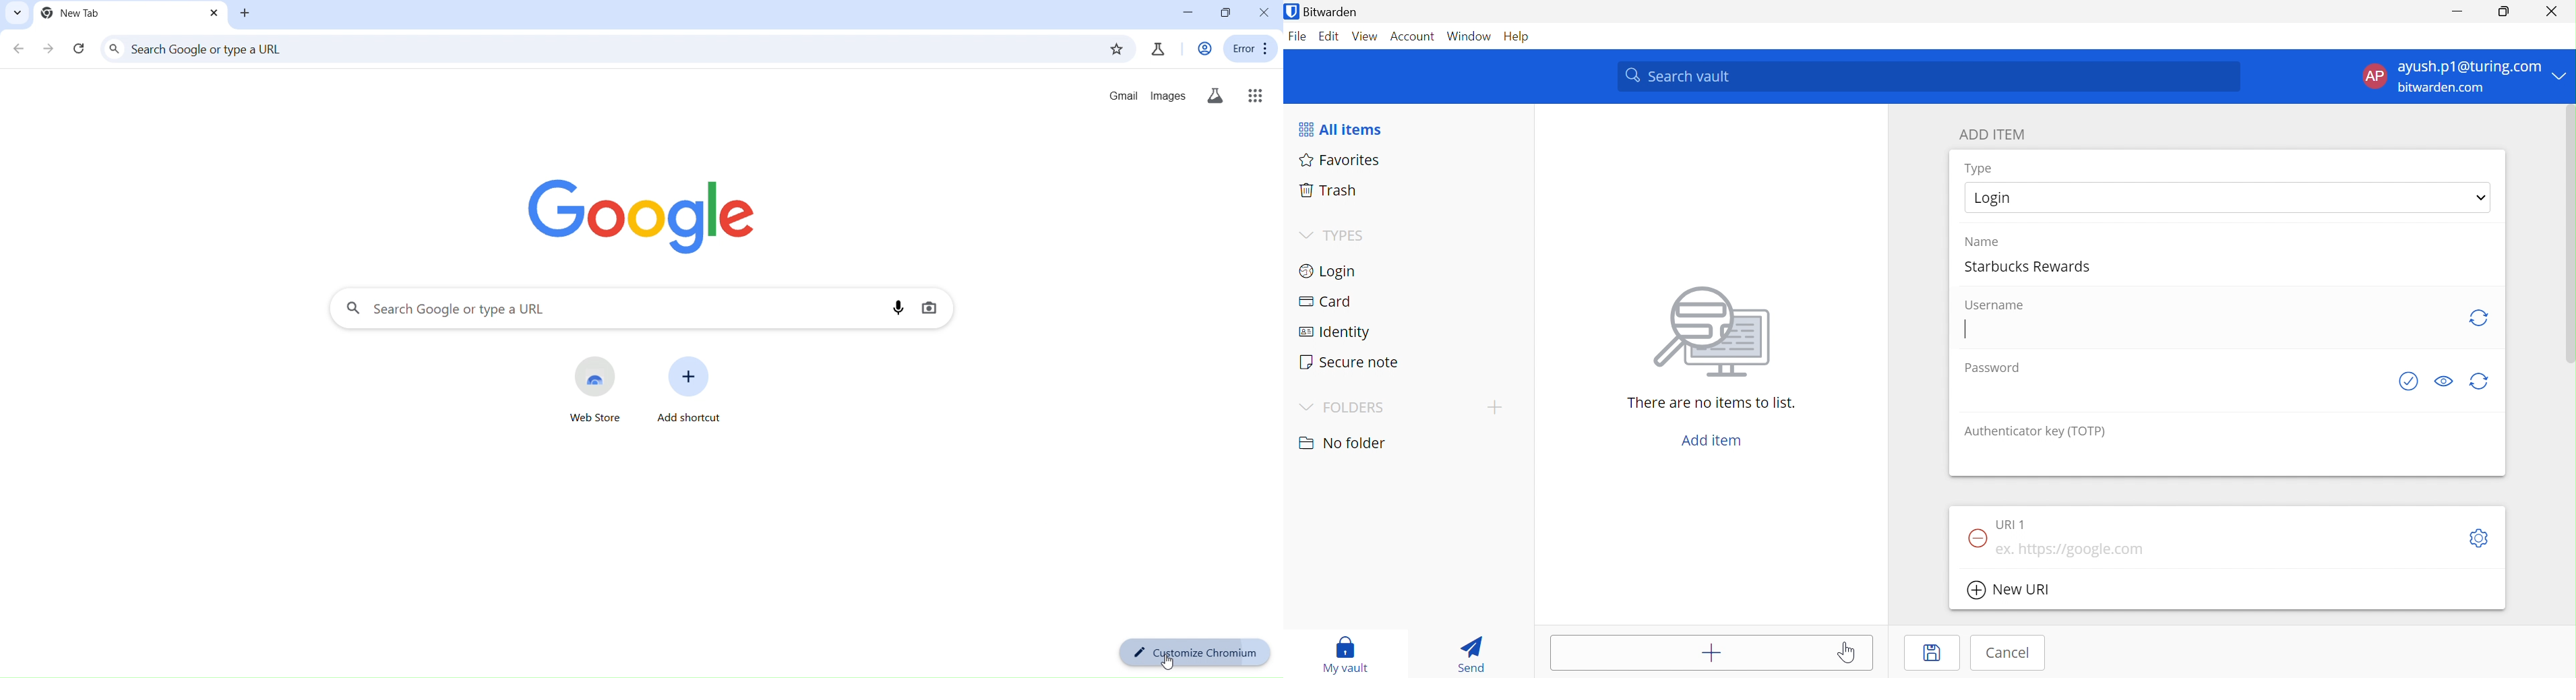 Image resolution: width=2576 pixels, height=700 pixels. Describe the element at coordinates (2011, 653) in the screenshot. I see `Cancel` at that location.